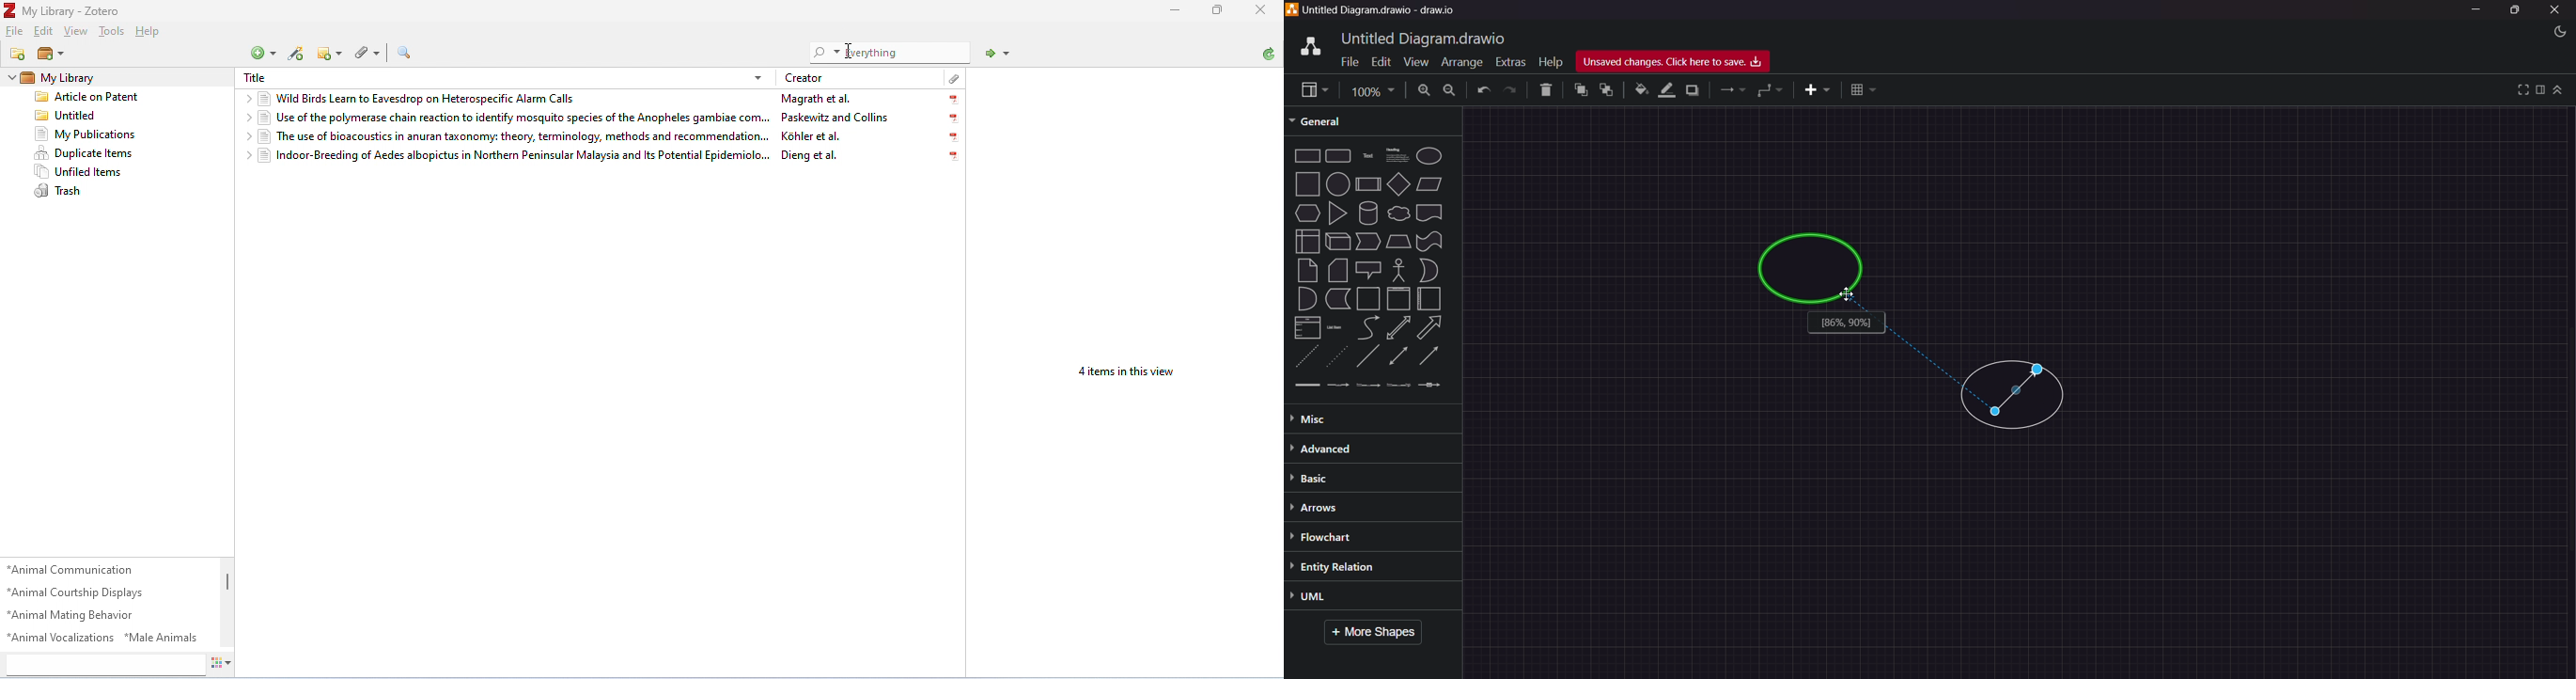  Describe the element at coordinates (601, 137) in the screenshot. I see `The use of bioacoustics in anuran taxonomy: theory, terminology, methods and recommendation... Kohler et al.` at that location.